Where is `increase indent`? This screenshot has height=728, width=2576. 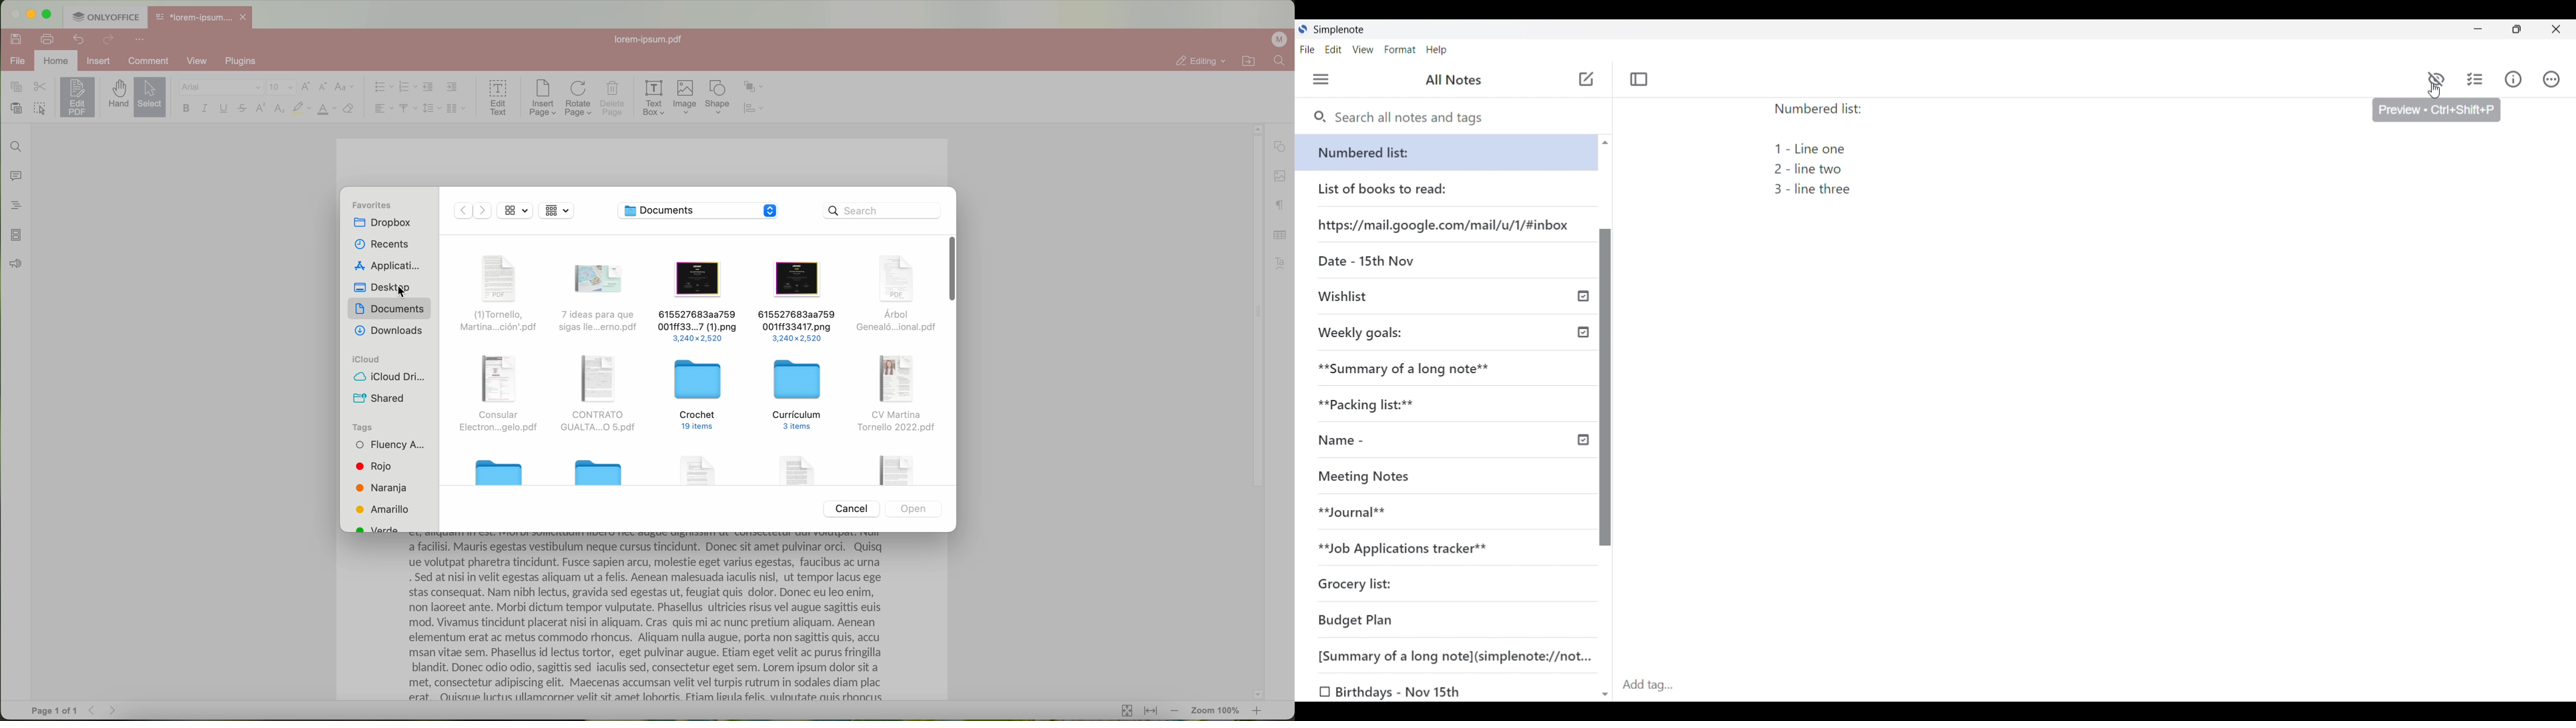
increase indent is located at coordinates (452, 86).